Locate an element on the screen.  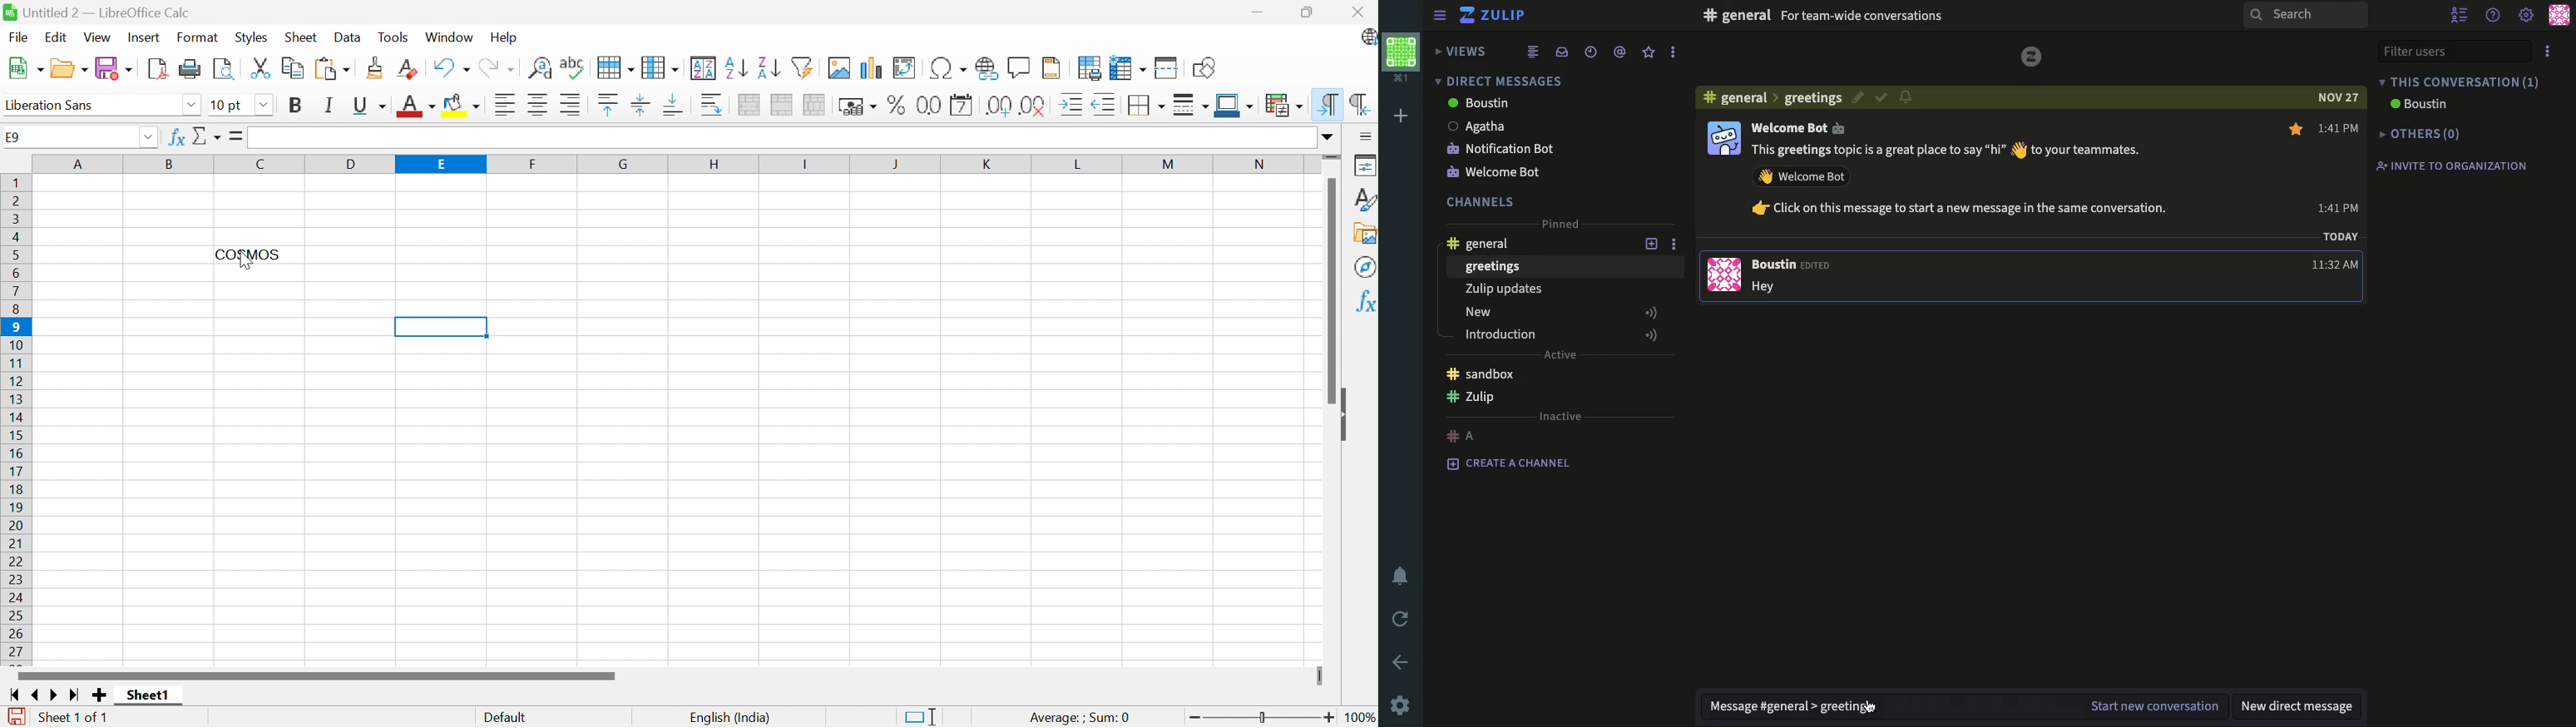
Format as date is located at coordinates (962, 105).